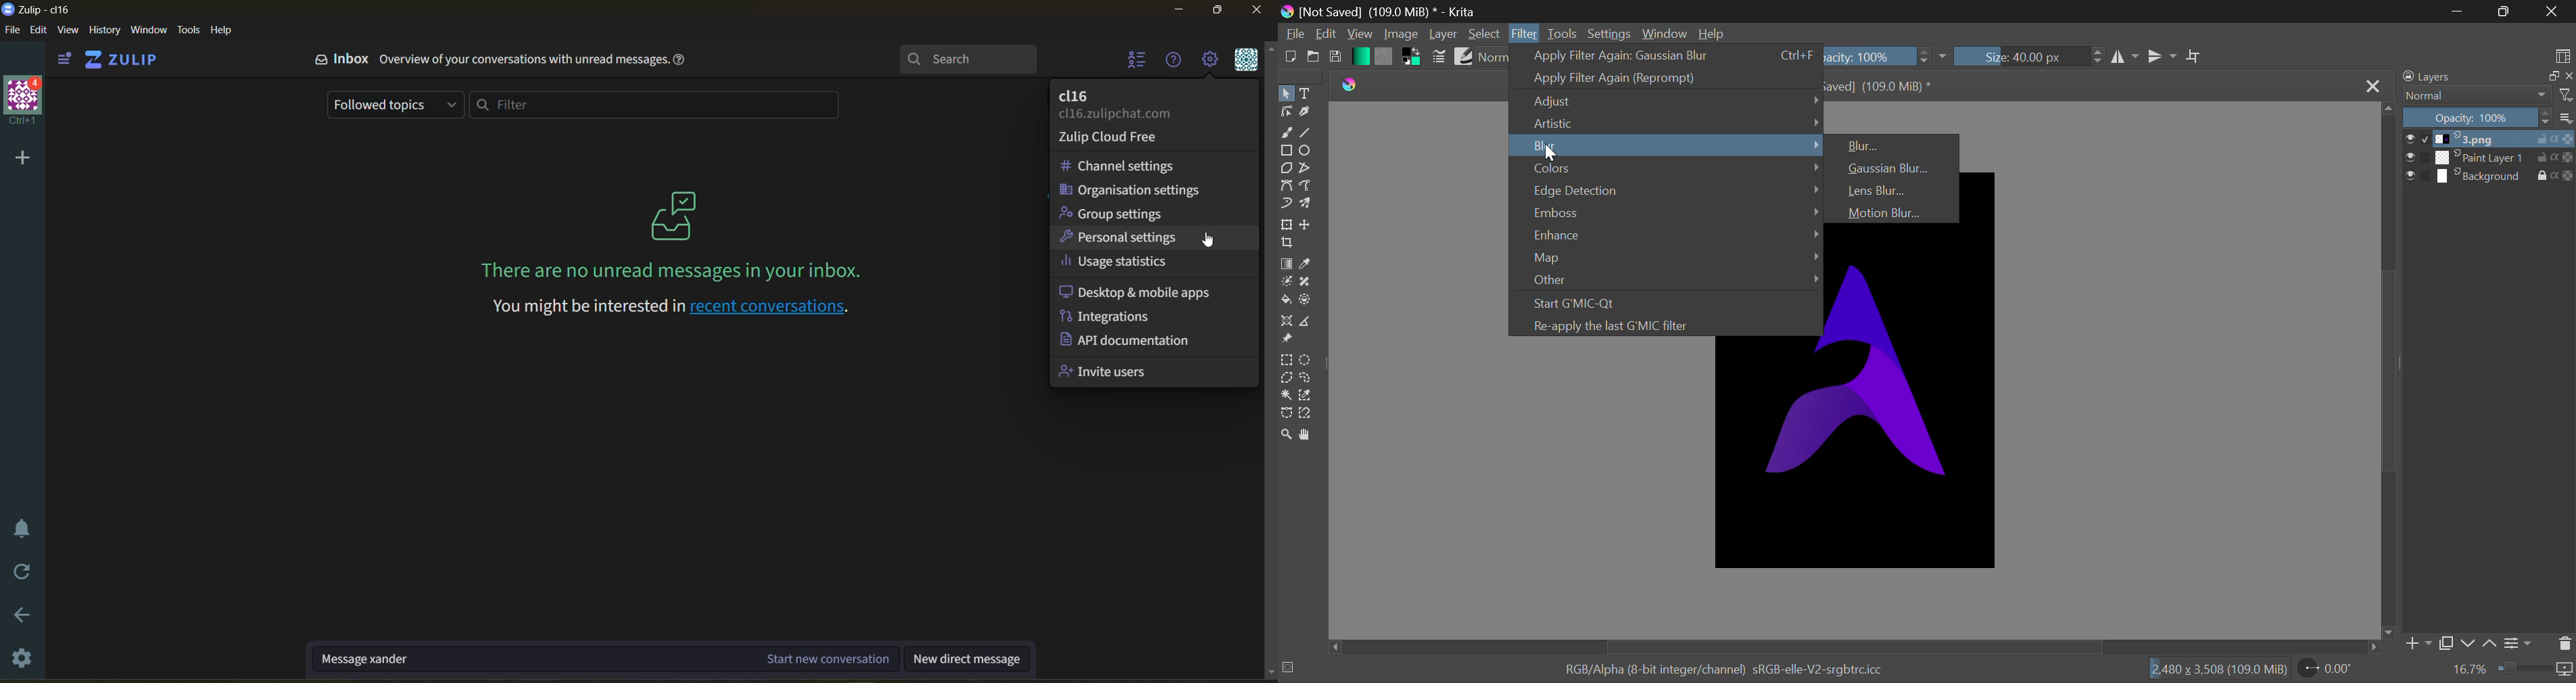 This screenshot has height=700, width=2576. Describe the element at coordinates (1209, 59) in the screenshot. I see `main menu` at that location.